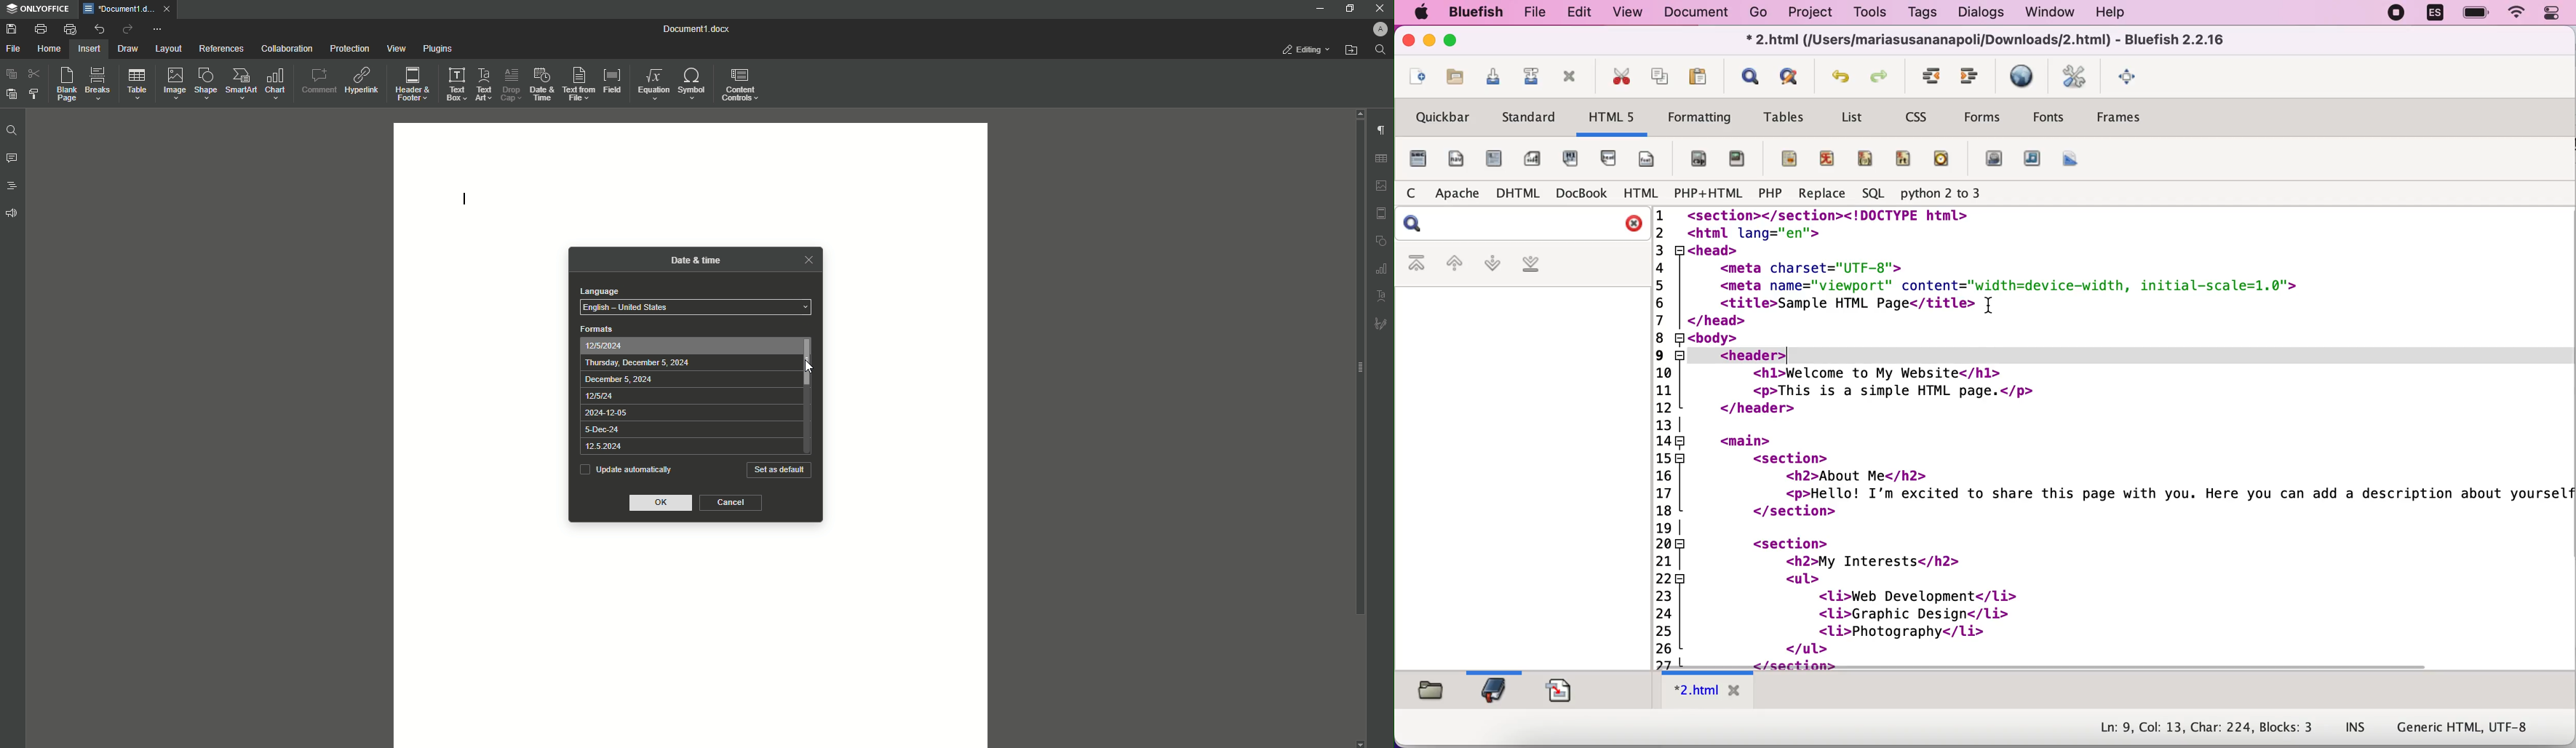 The image size is (2576, 756). Describe the element at coordinates (1380, 49) in the screenshot. I see `Find` at that location.